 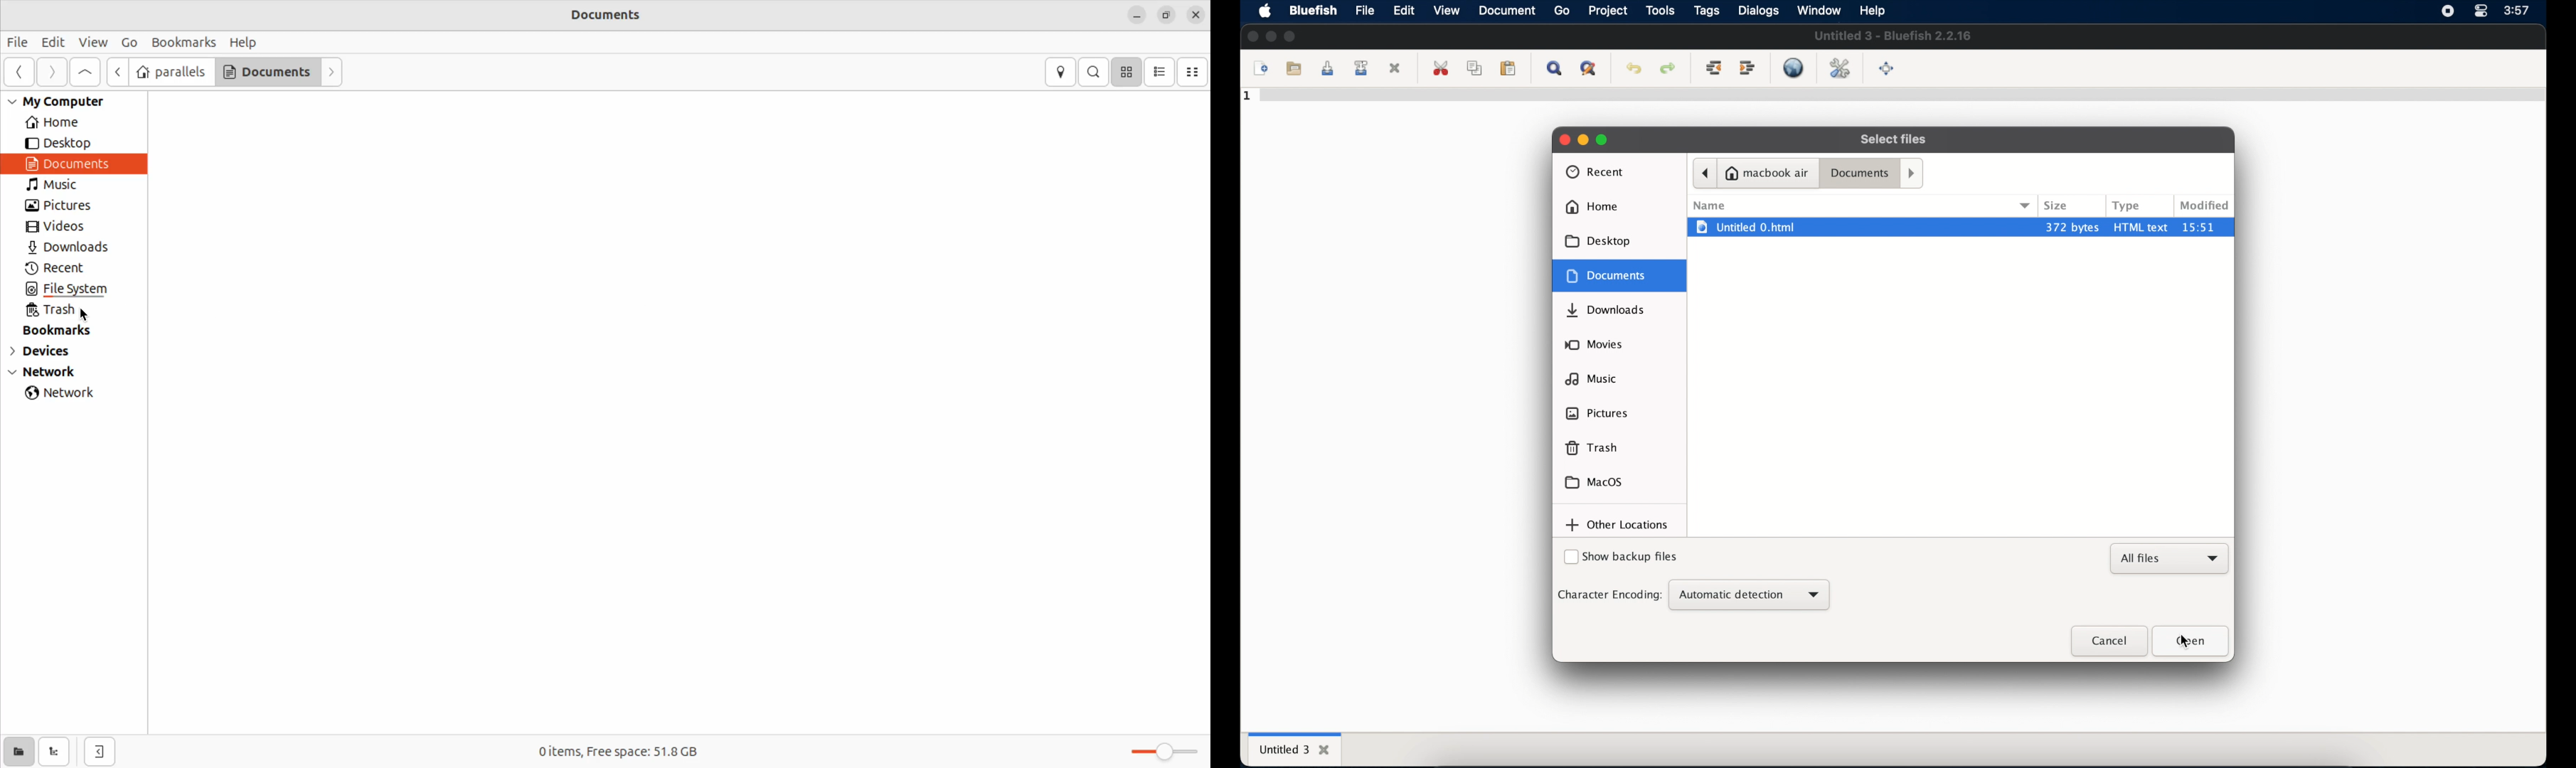 I want to click on maximize, so click(x=1290, y=36).